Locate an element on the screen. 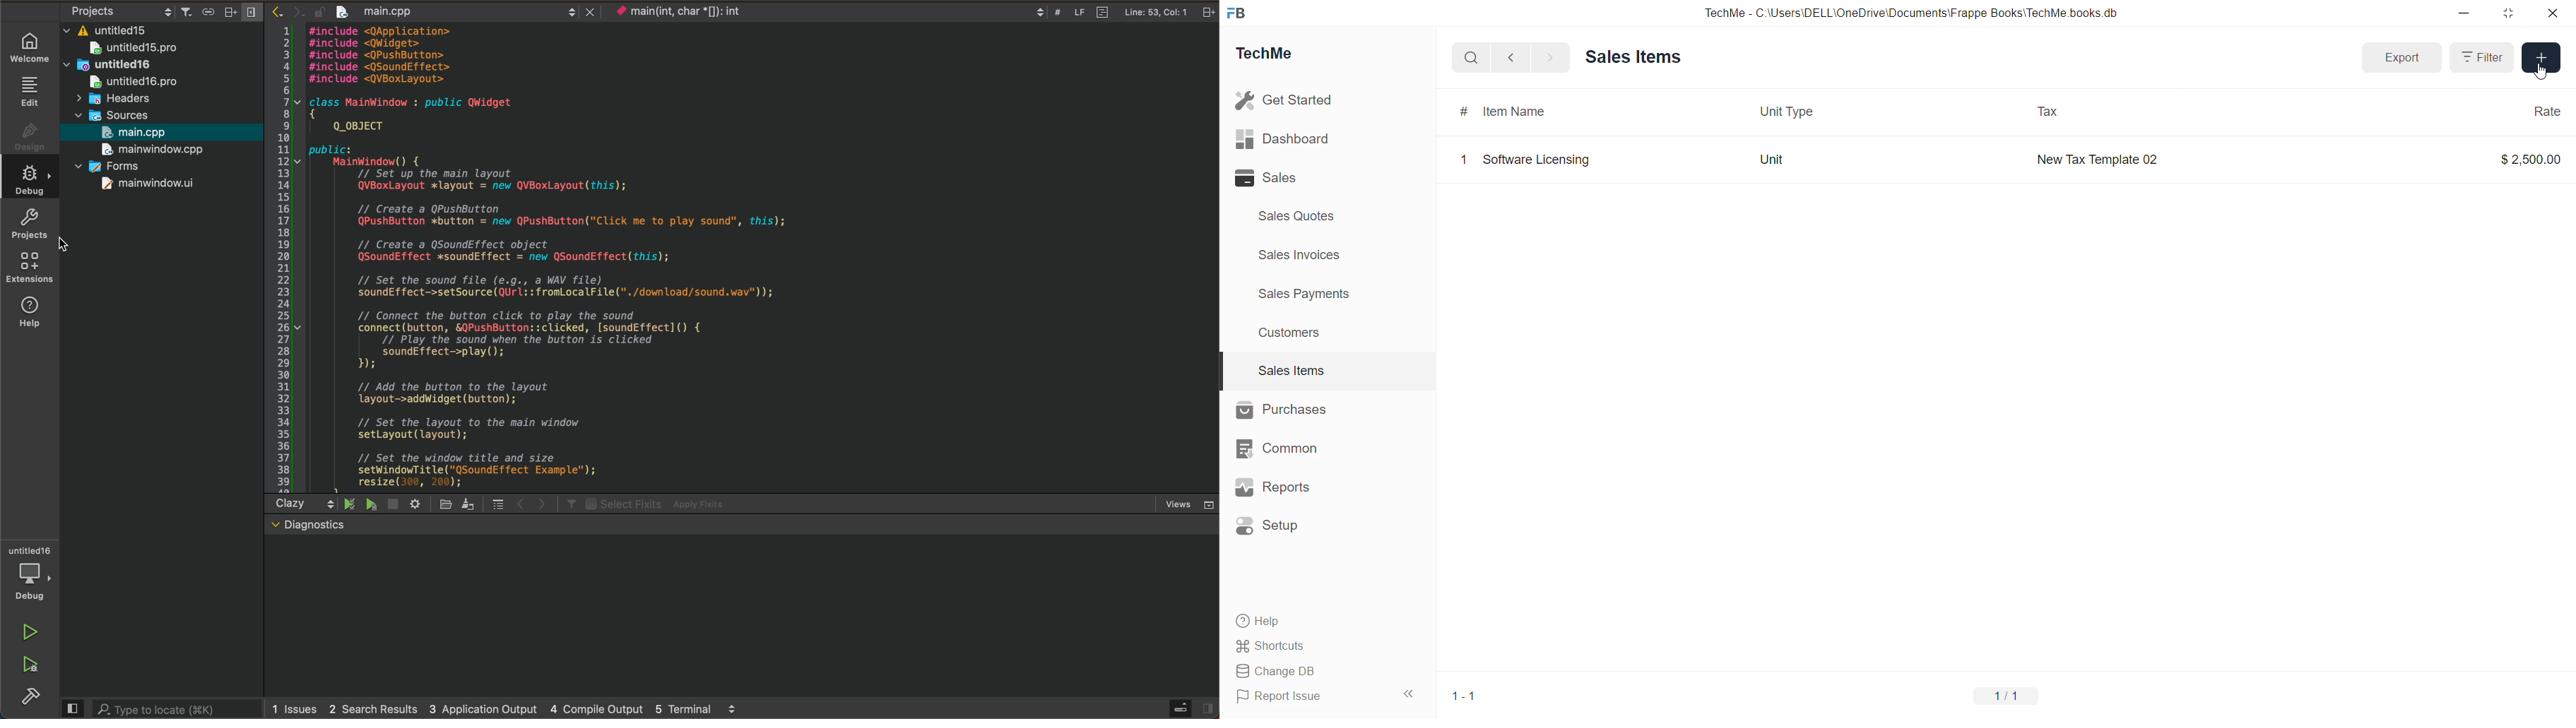 The width and height of the screenshot is (2576, 728). lists is located at coordinates (492, 503).